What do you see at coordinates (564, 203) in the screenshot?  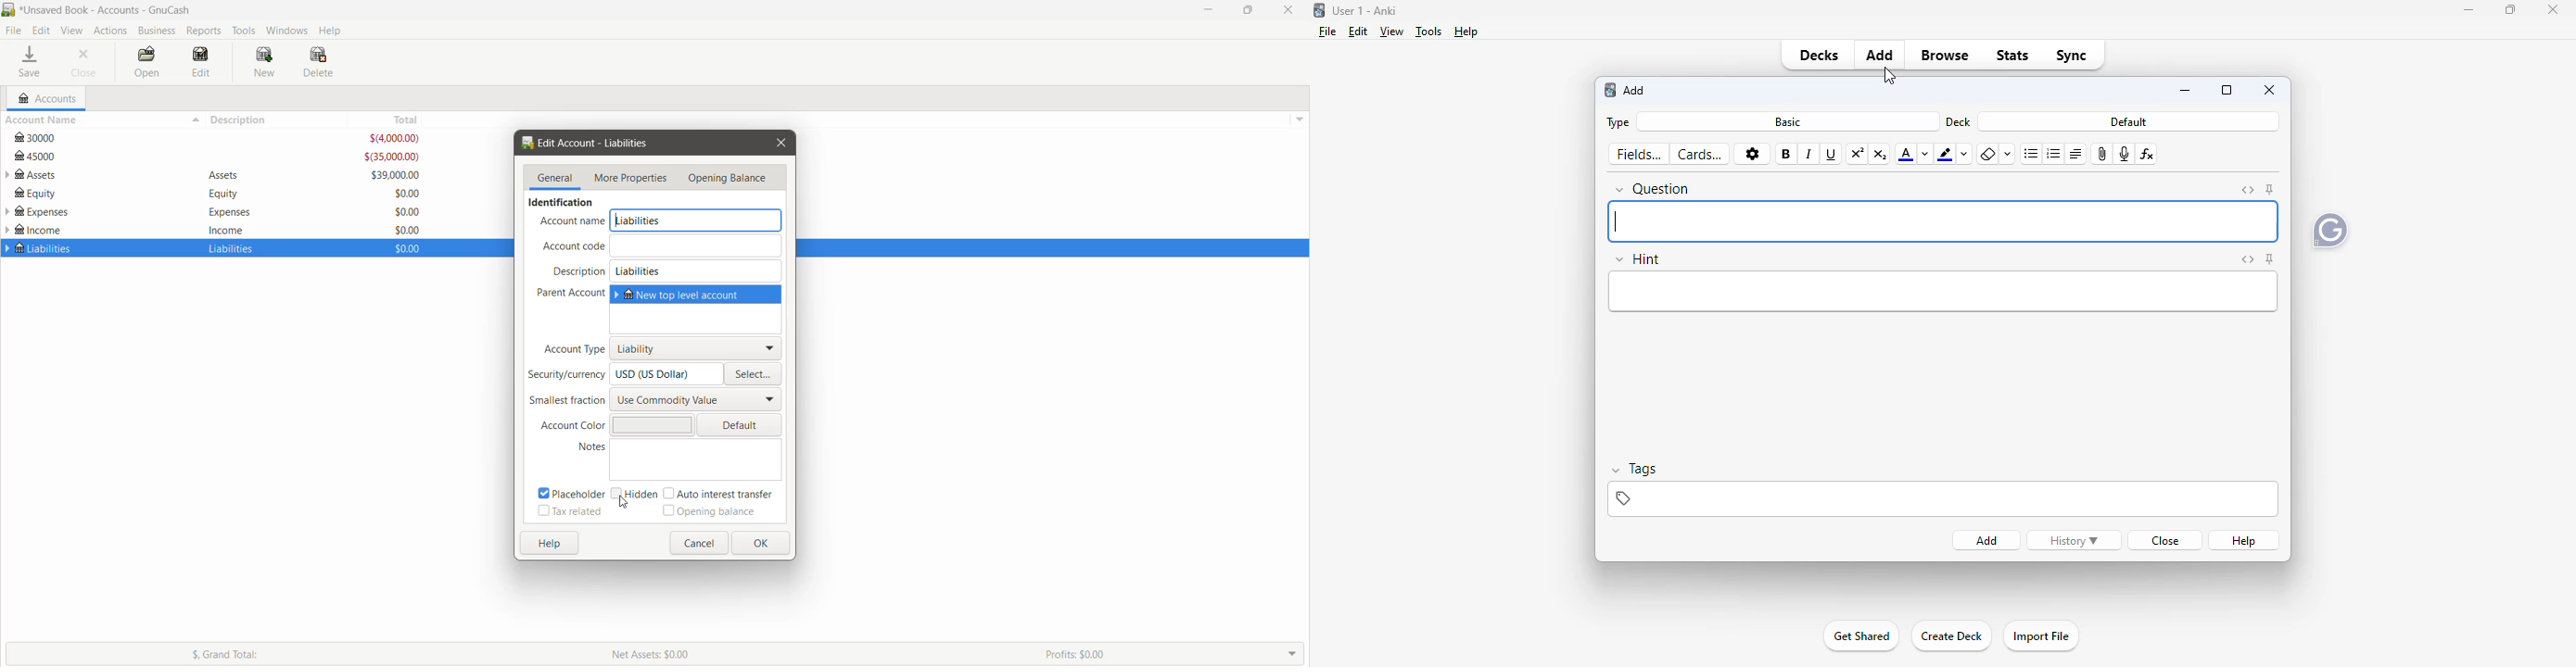 I see `` at bounding box center [564, 203].